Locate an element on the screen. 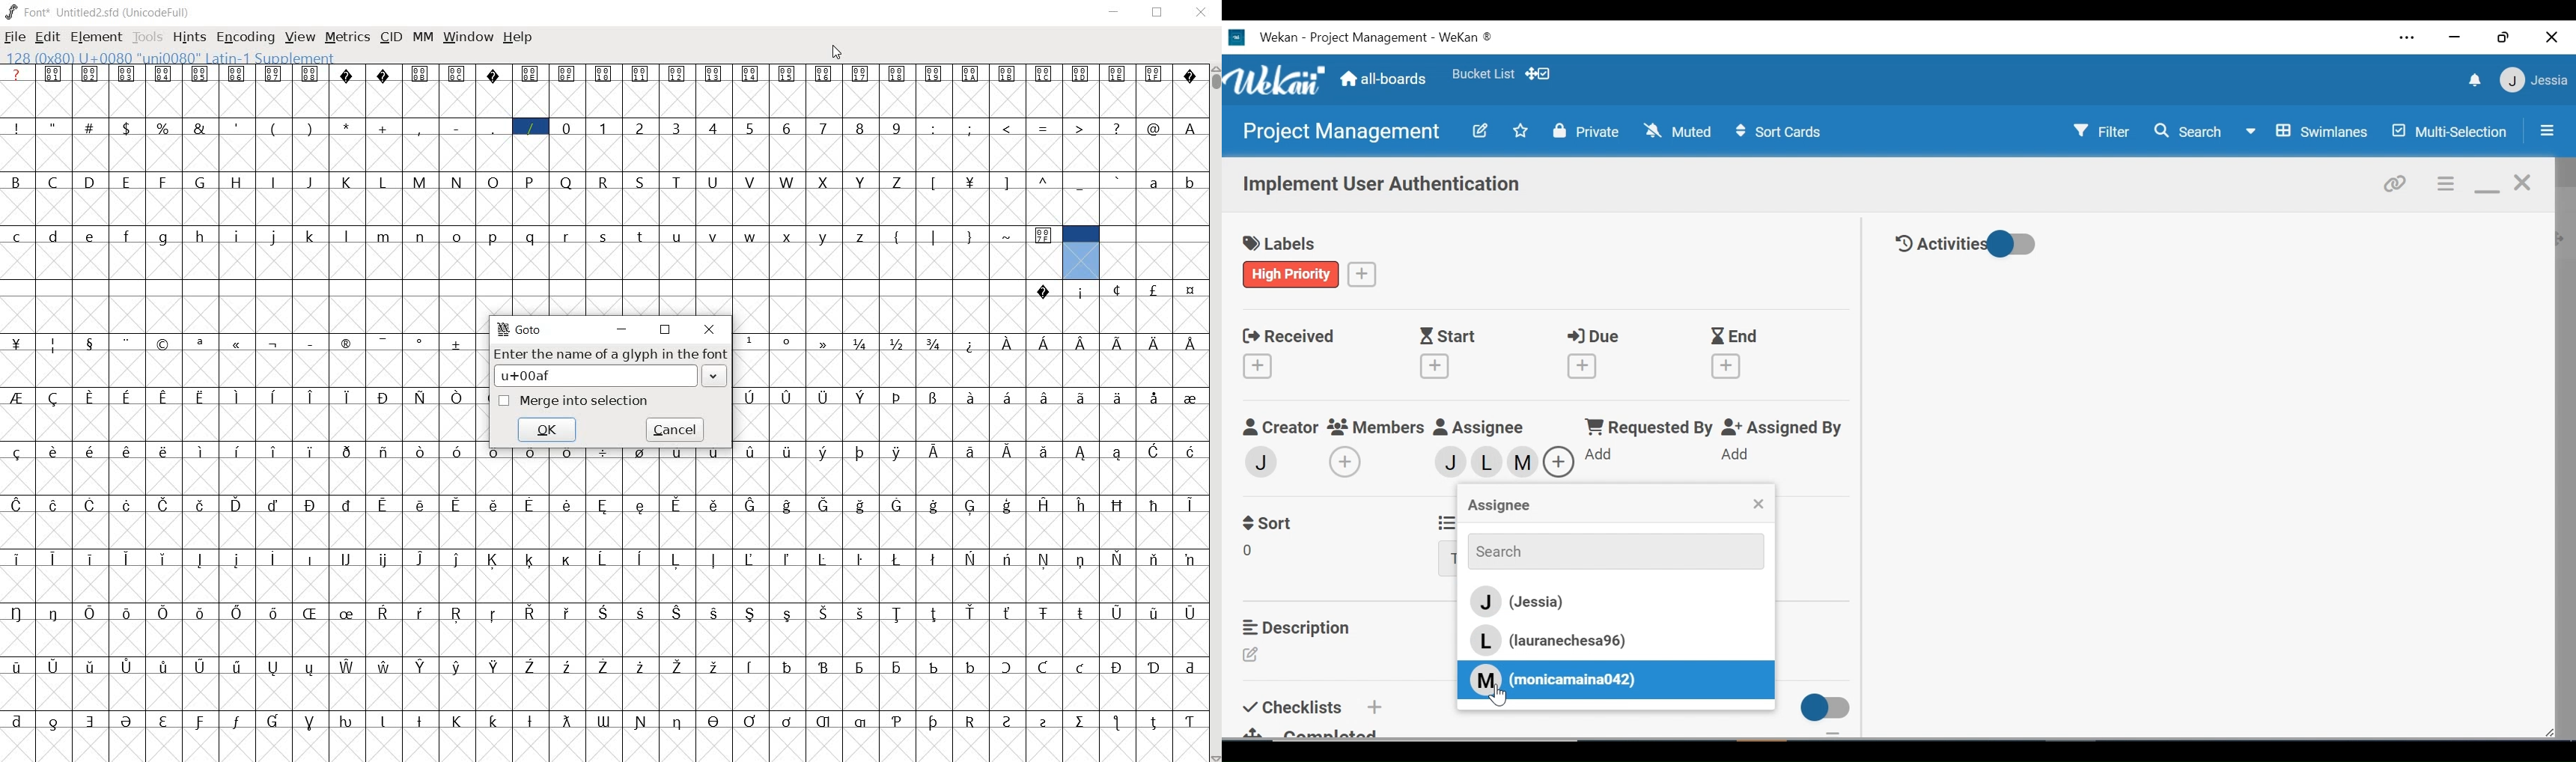 The width and height of the screenshot is (2576, 784). Symbol is located at coordinates (93, 558).